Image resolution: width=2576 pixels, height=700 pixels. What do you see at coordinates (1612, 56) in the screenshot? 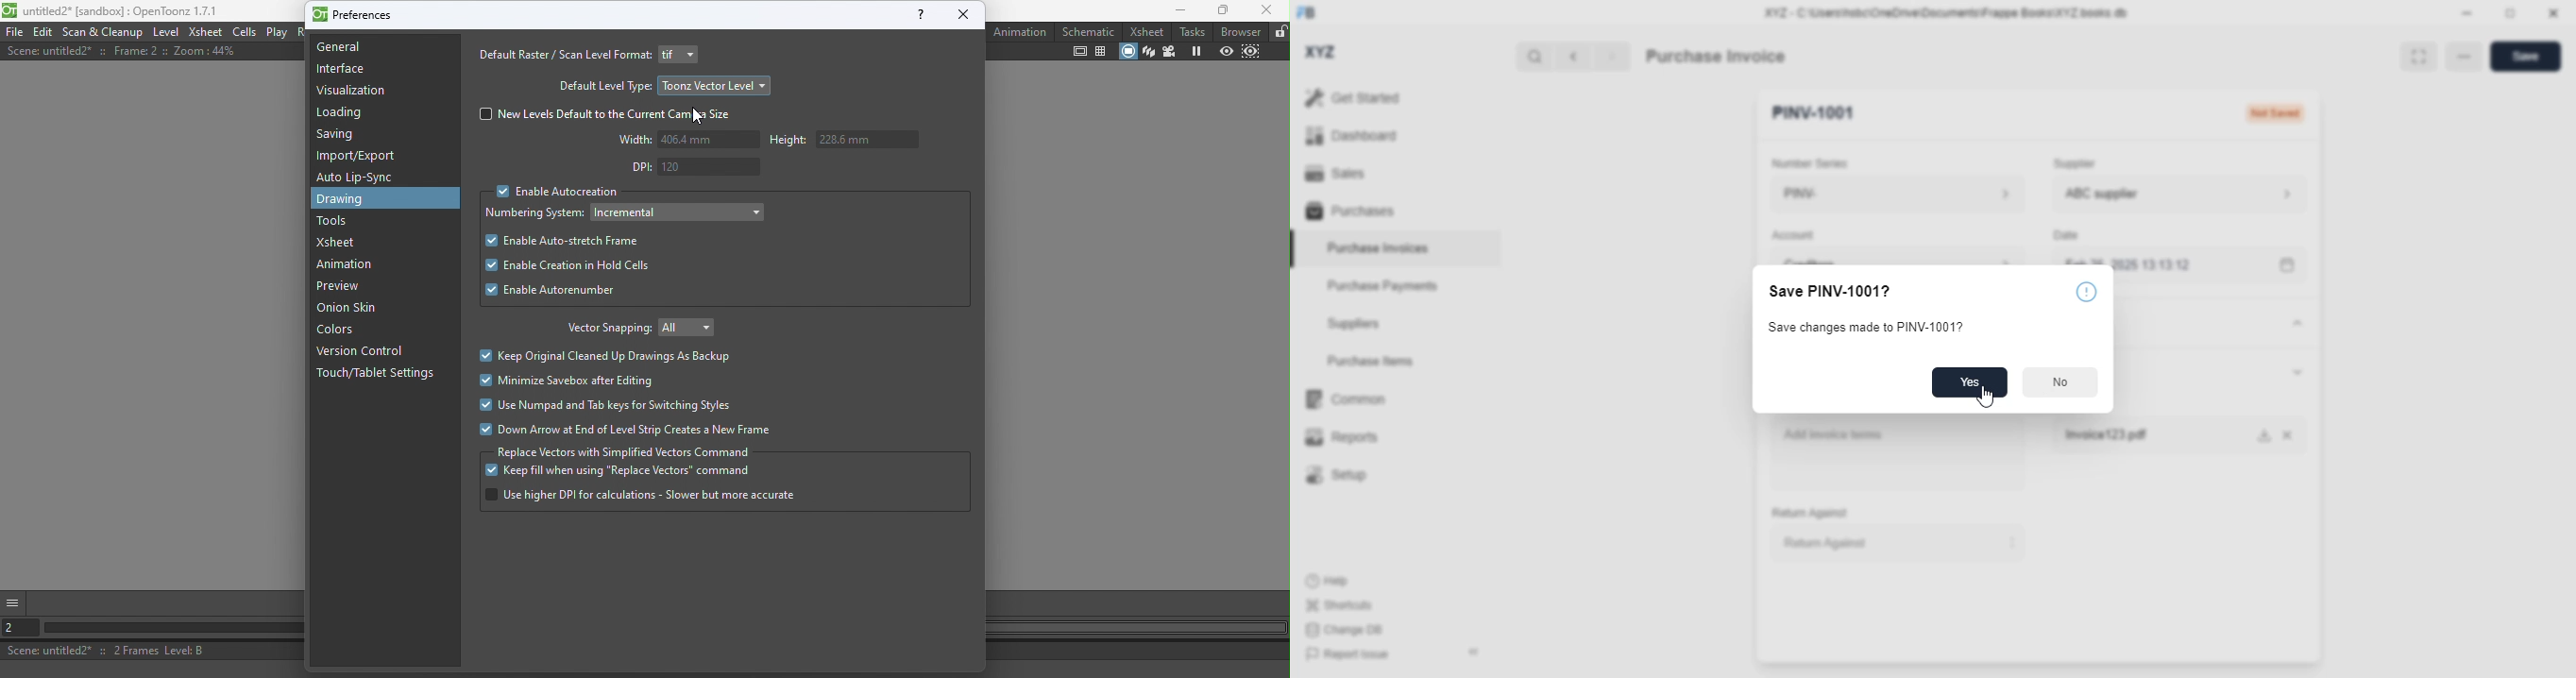
I see `next` at bounding box center [1612, 56].